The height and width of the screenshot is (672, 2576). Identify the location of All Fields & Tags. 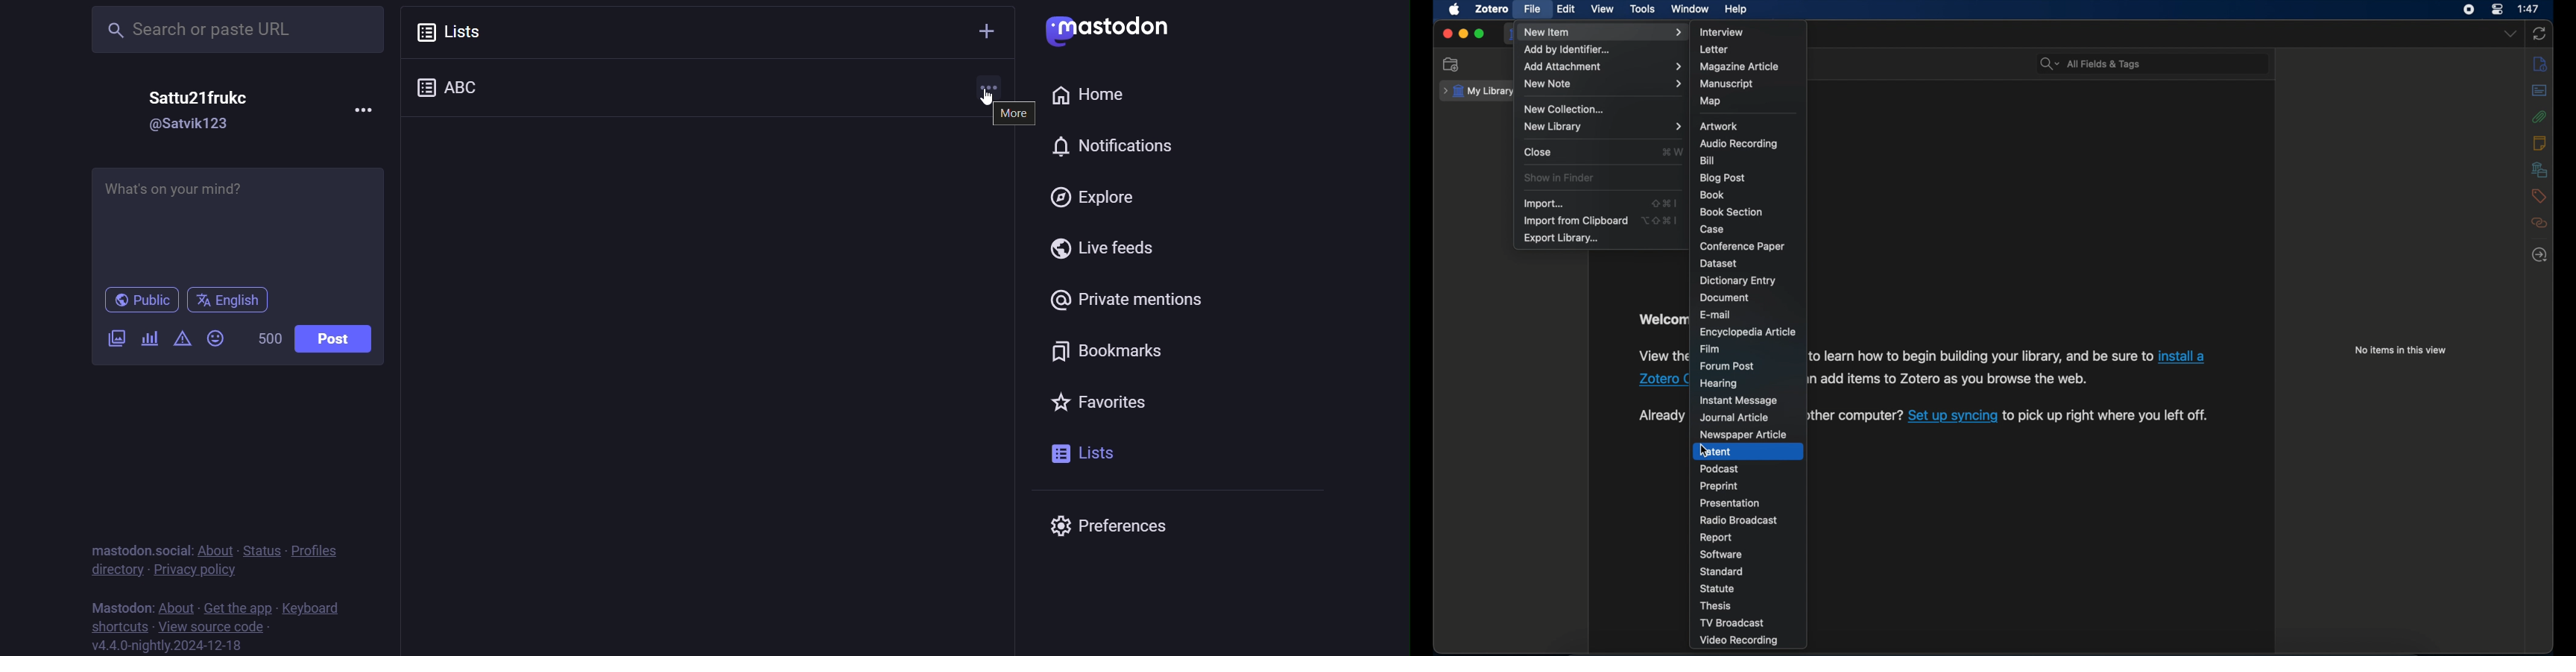
(2151, 63).